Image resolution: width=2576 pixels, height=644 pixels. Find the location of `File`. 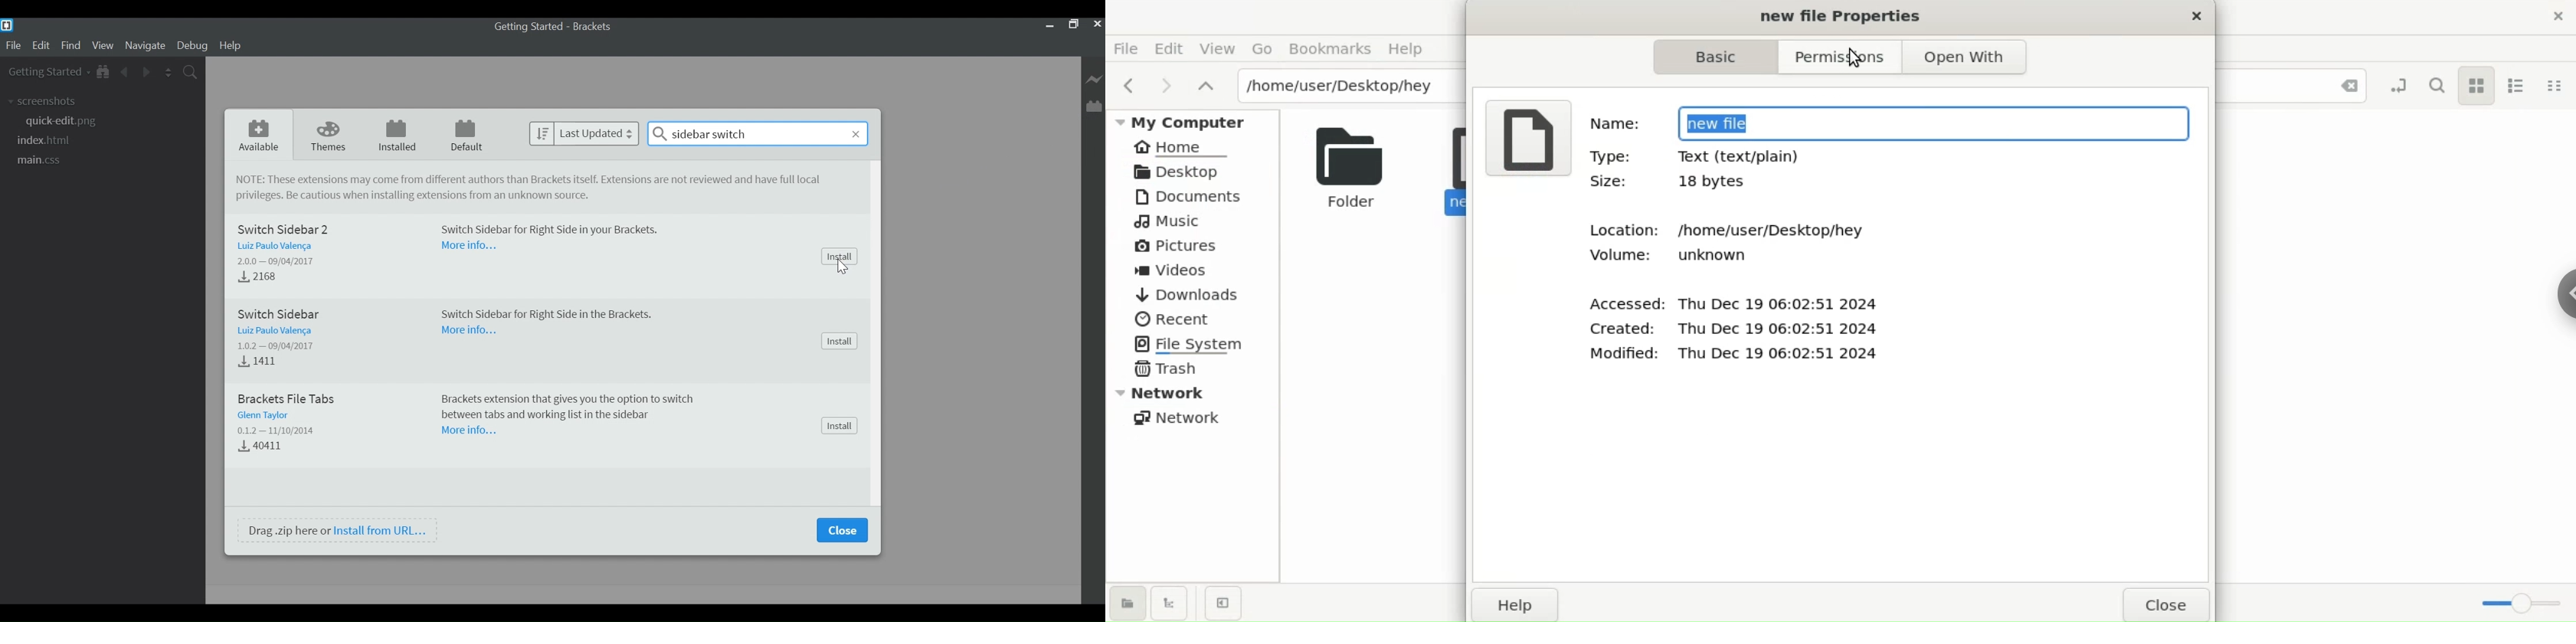

File is located at coordinates (13, 45).